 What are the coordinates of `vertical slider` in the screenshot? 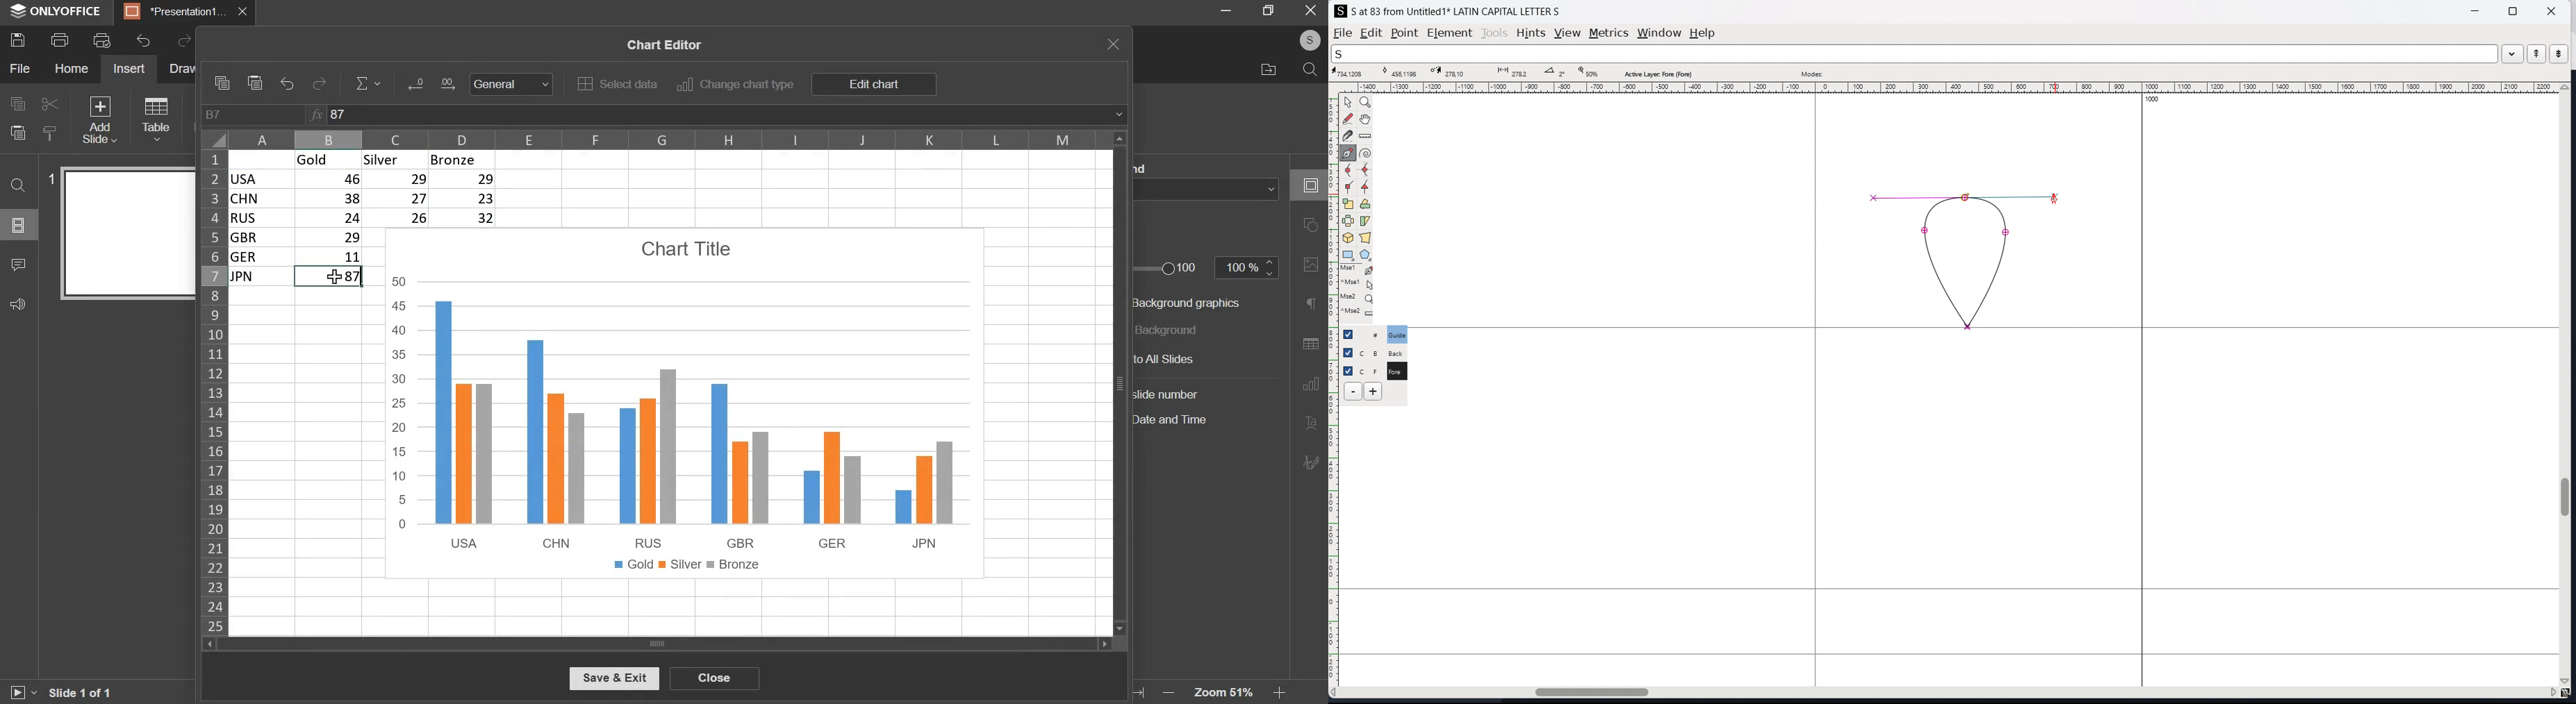 It's located at (1119, 382).